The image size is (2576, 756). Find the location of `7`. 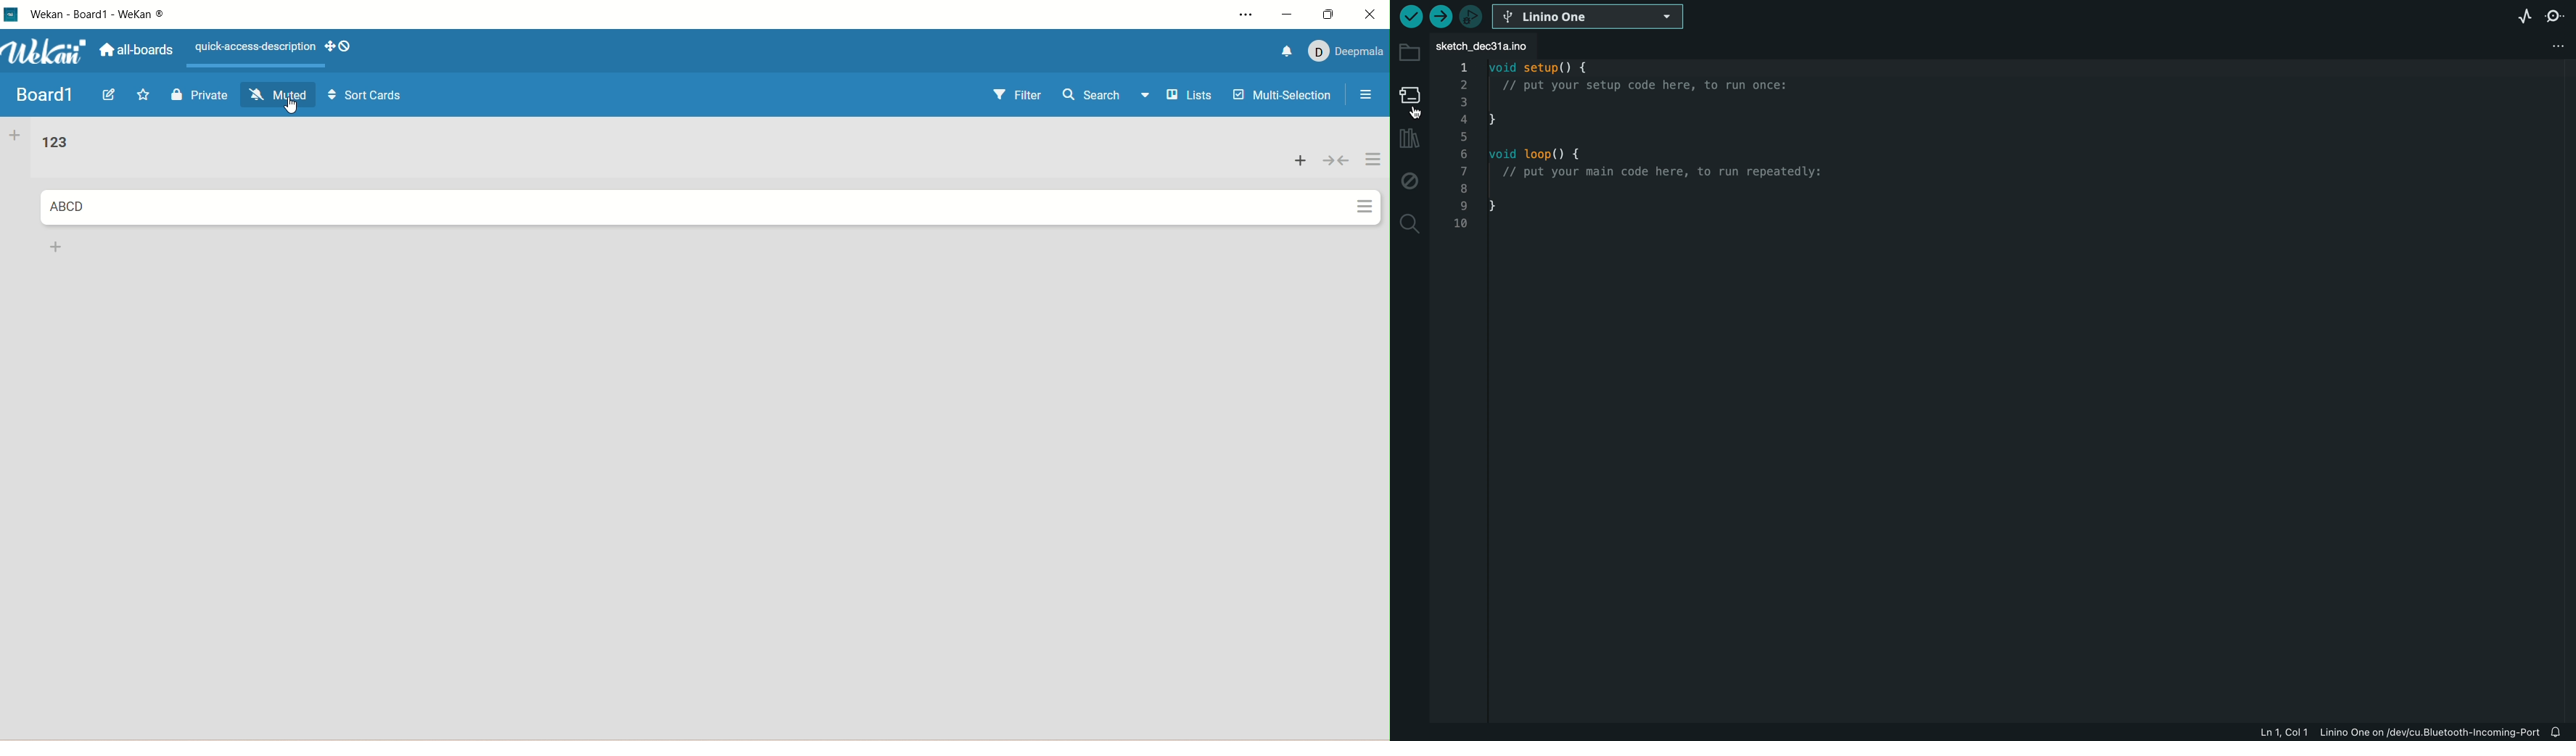

7 is located at coordinates (1462, 170).